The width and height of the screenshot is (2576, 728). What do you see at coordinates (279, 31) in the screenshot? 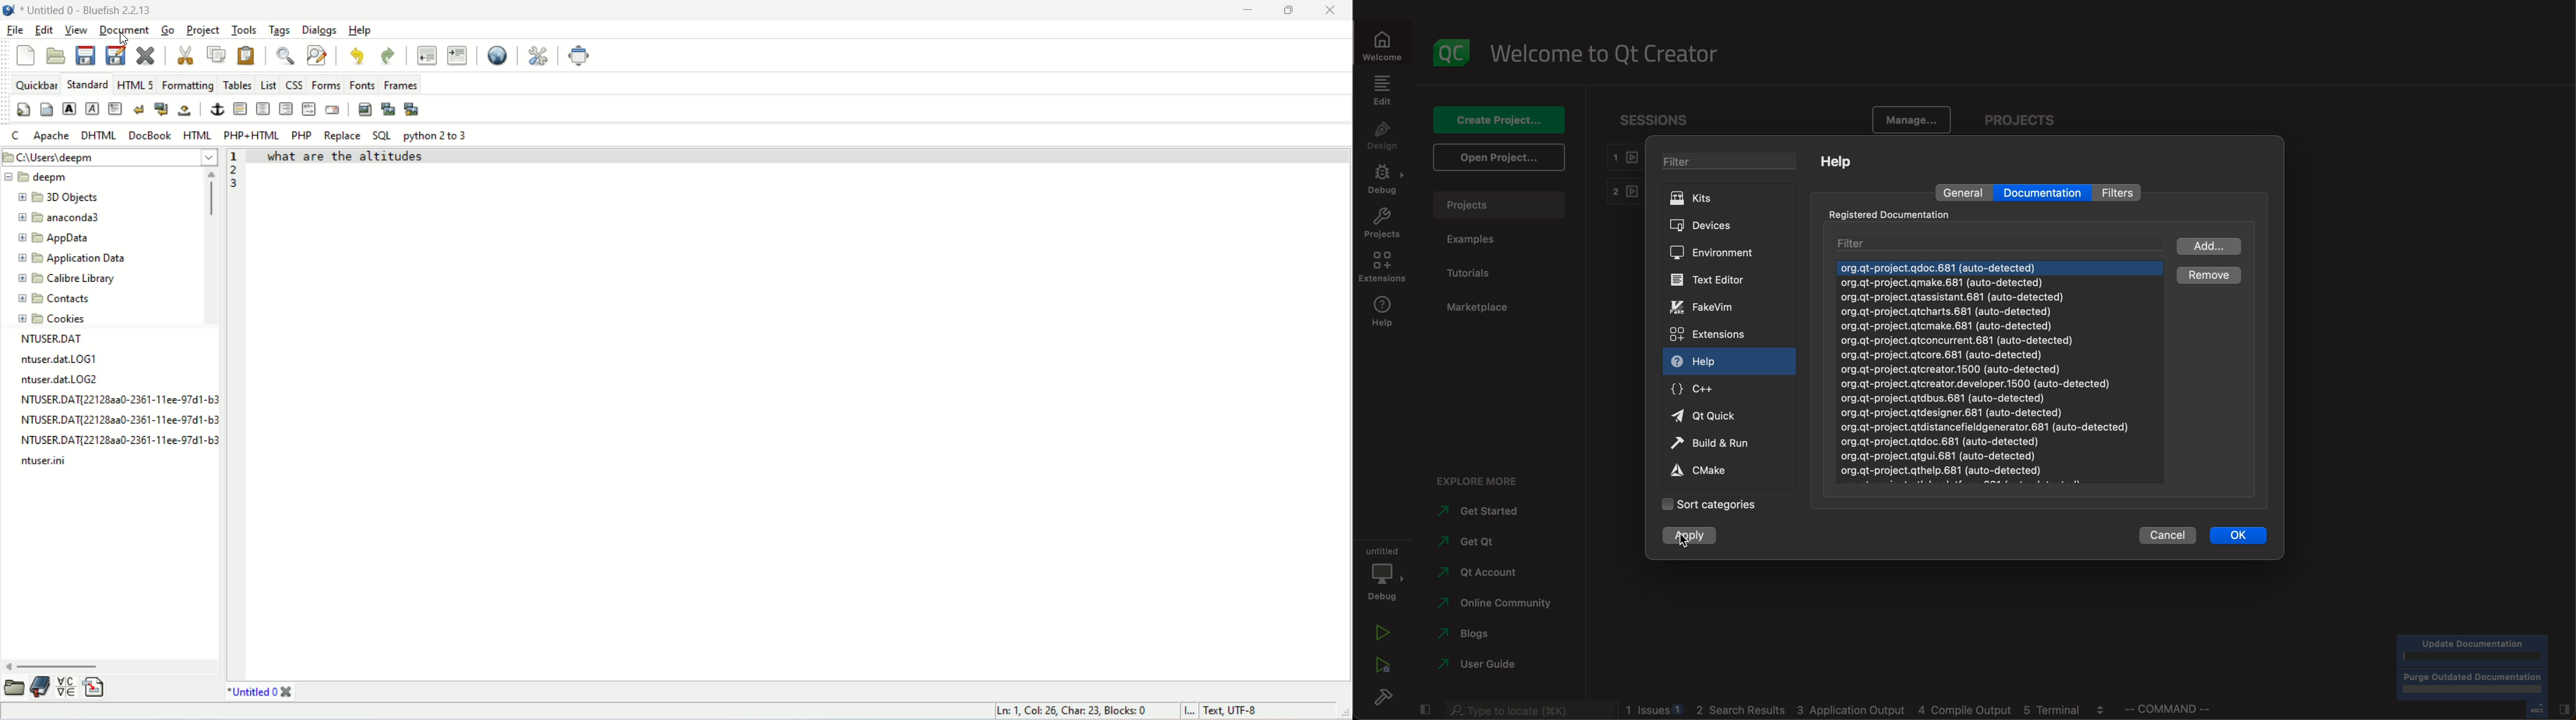
I see `tags` at bounding box center [279, 31].